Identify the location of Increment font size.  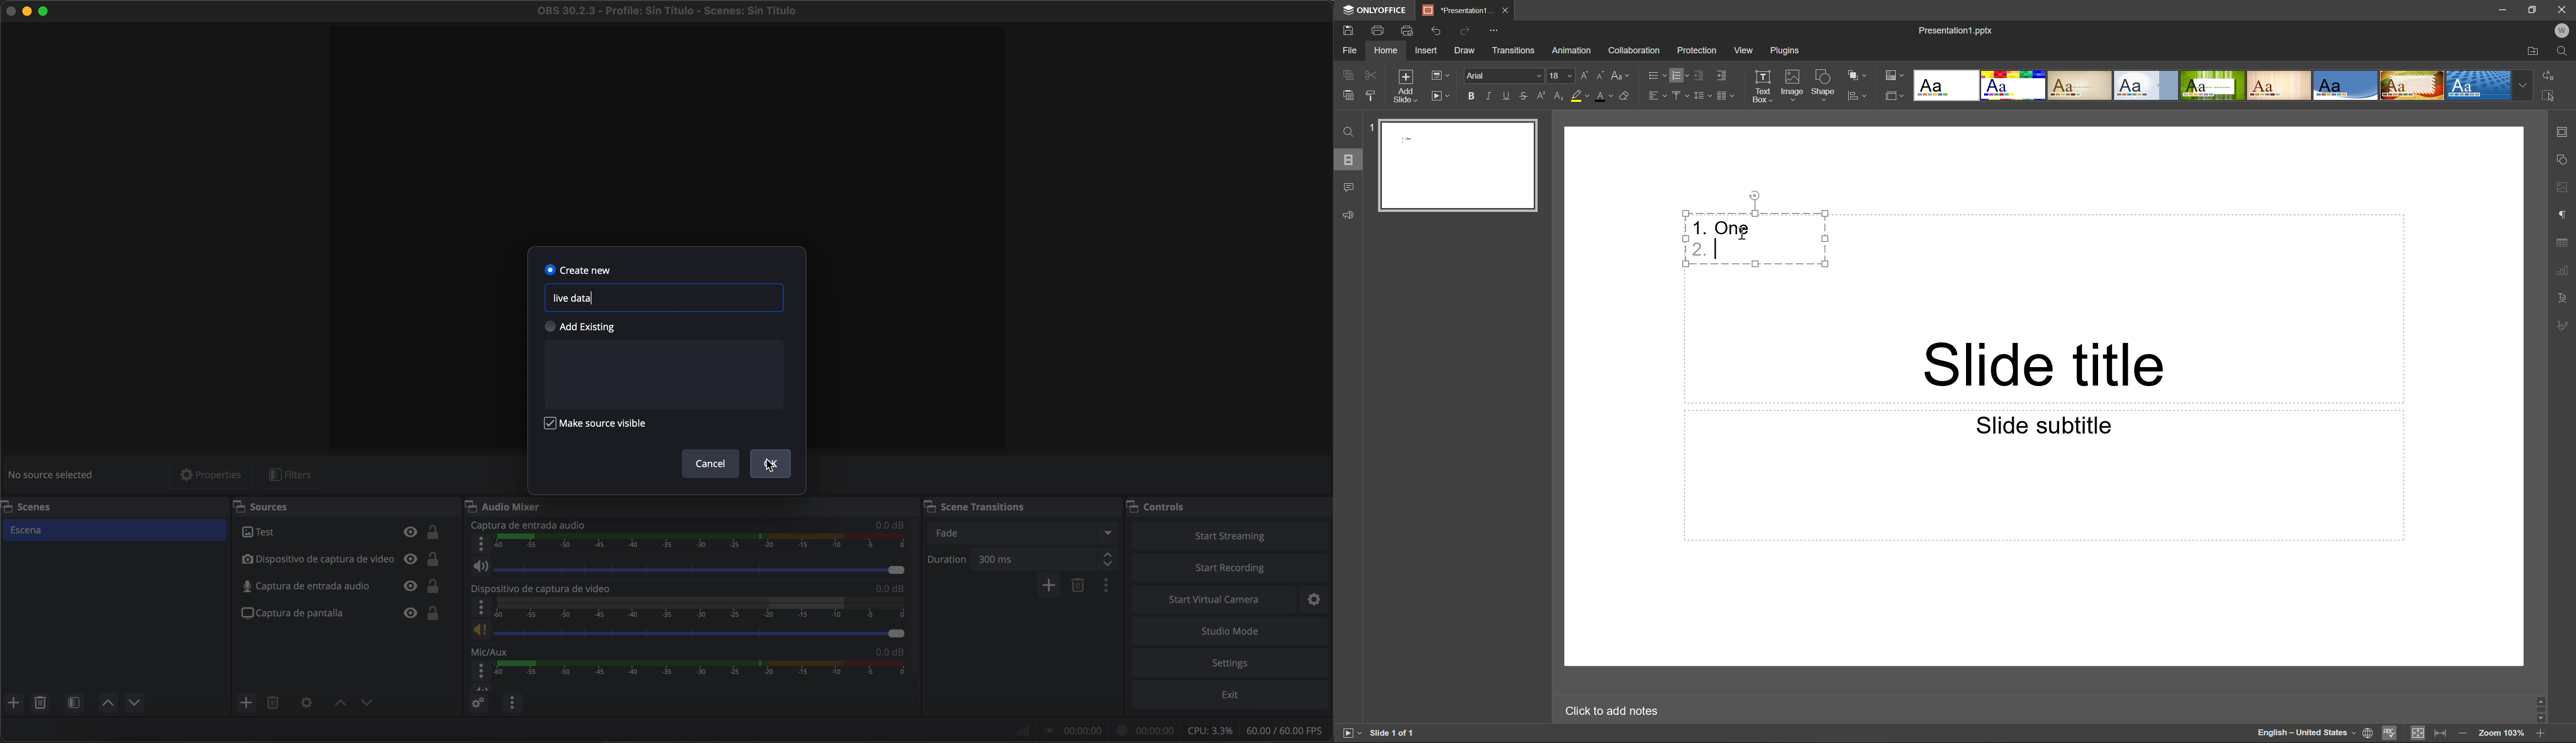
(1589, 73).